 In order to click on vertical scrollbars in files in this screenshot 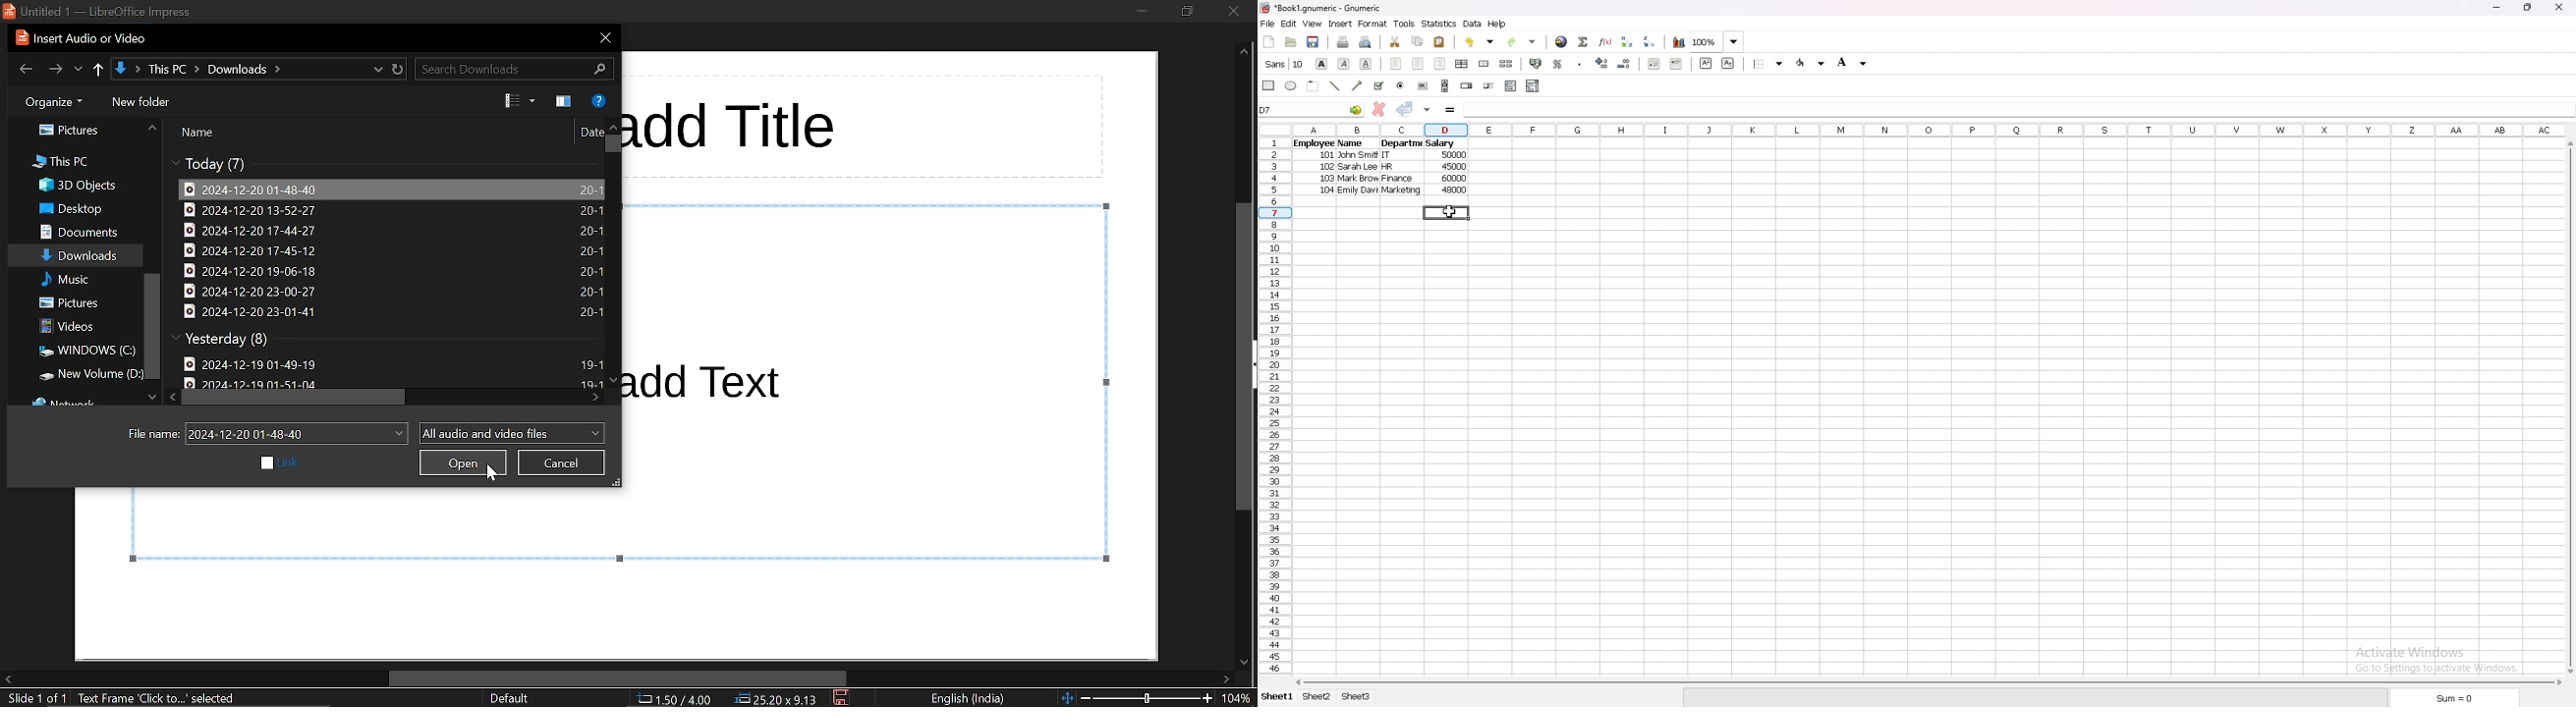, I will do `click(613, 145)`.